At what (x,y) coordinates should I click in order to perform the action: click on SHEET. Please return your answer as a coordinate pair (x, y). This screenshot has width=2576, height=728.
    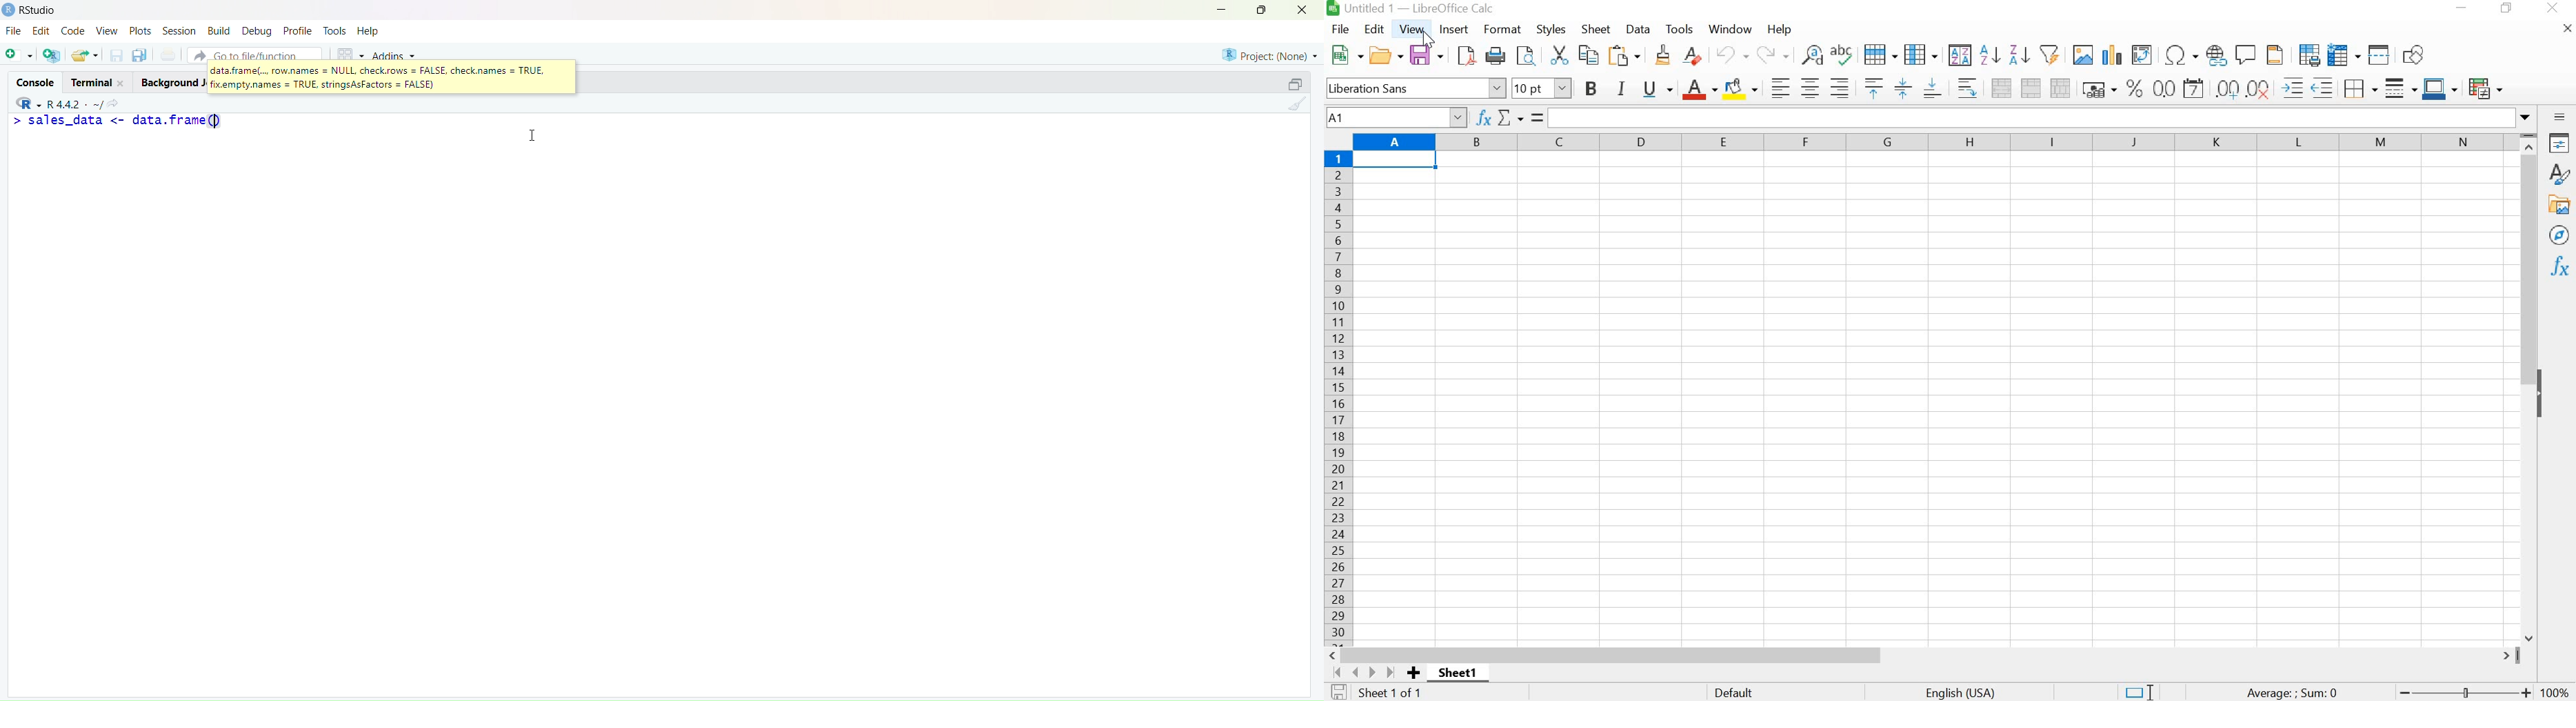
    Looking at the image, I should click on (1461, 676).